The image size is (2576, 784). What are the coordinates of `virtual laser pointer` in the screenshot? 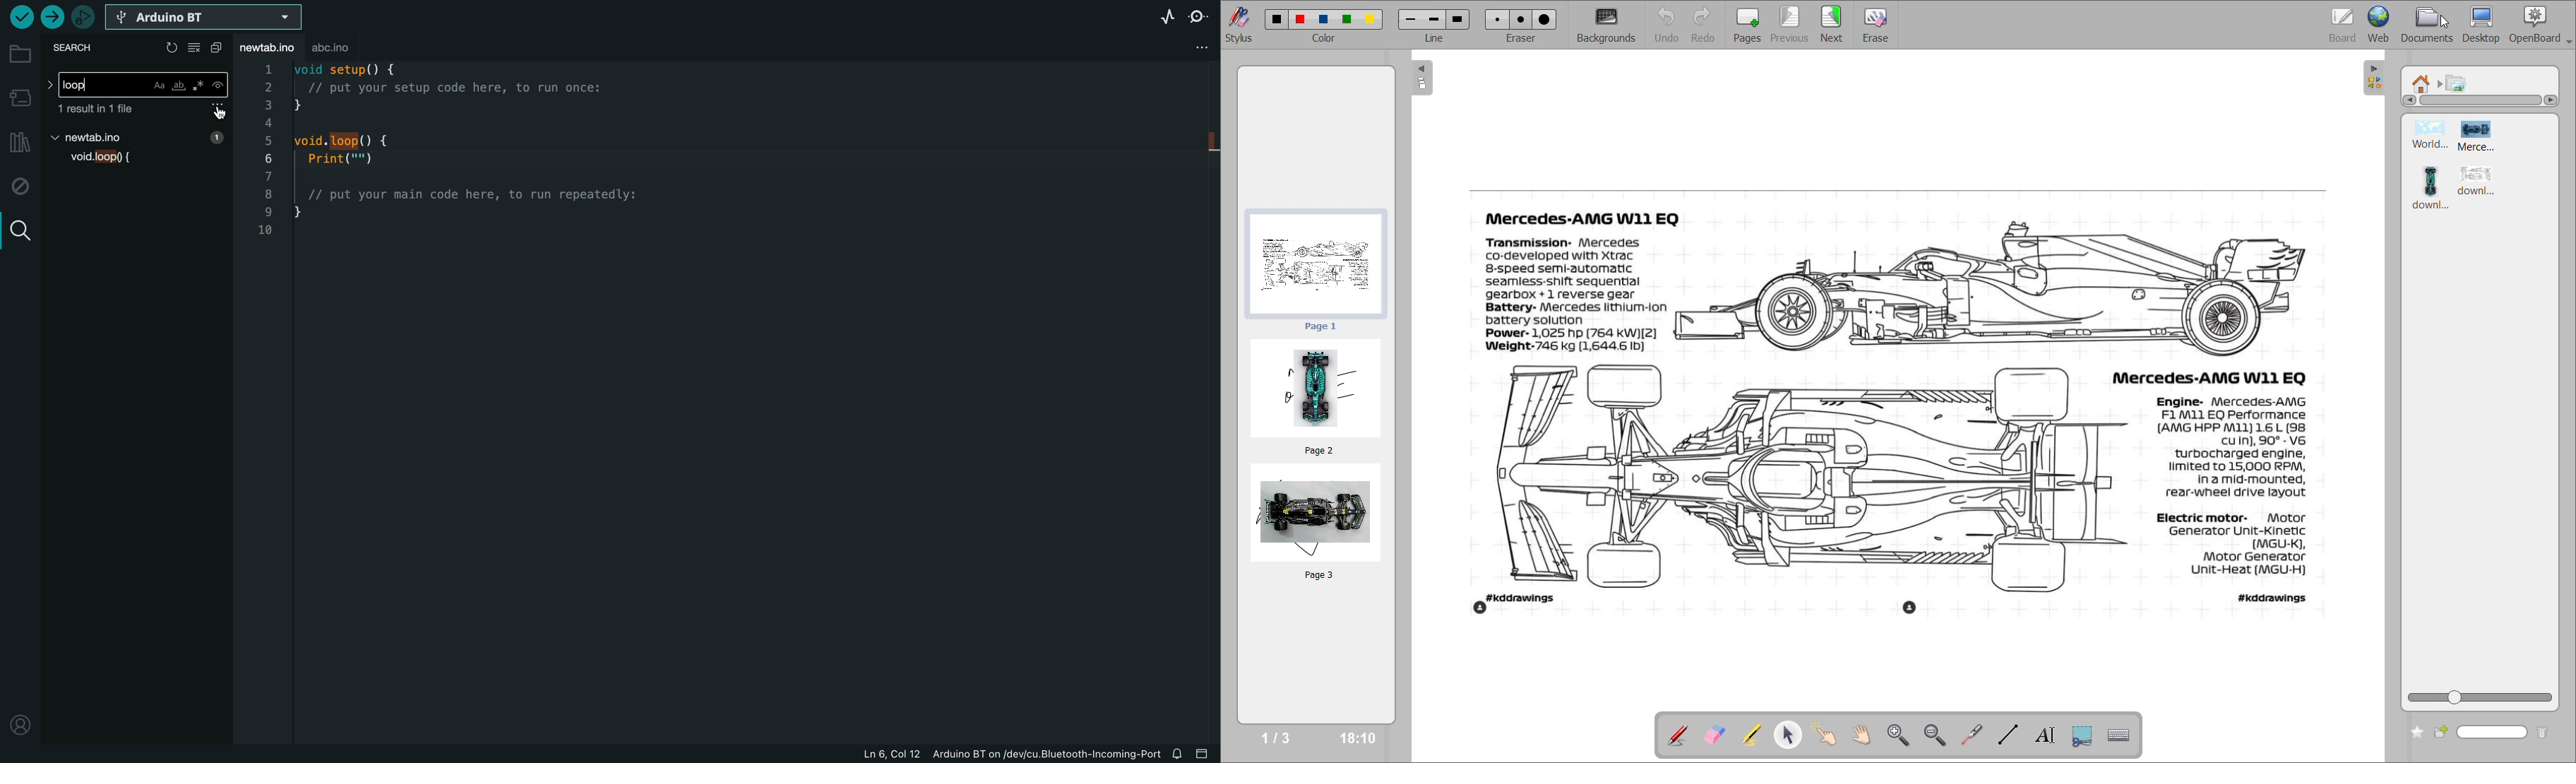 It's located at (1975, 735).